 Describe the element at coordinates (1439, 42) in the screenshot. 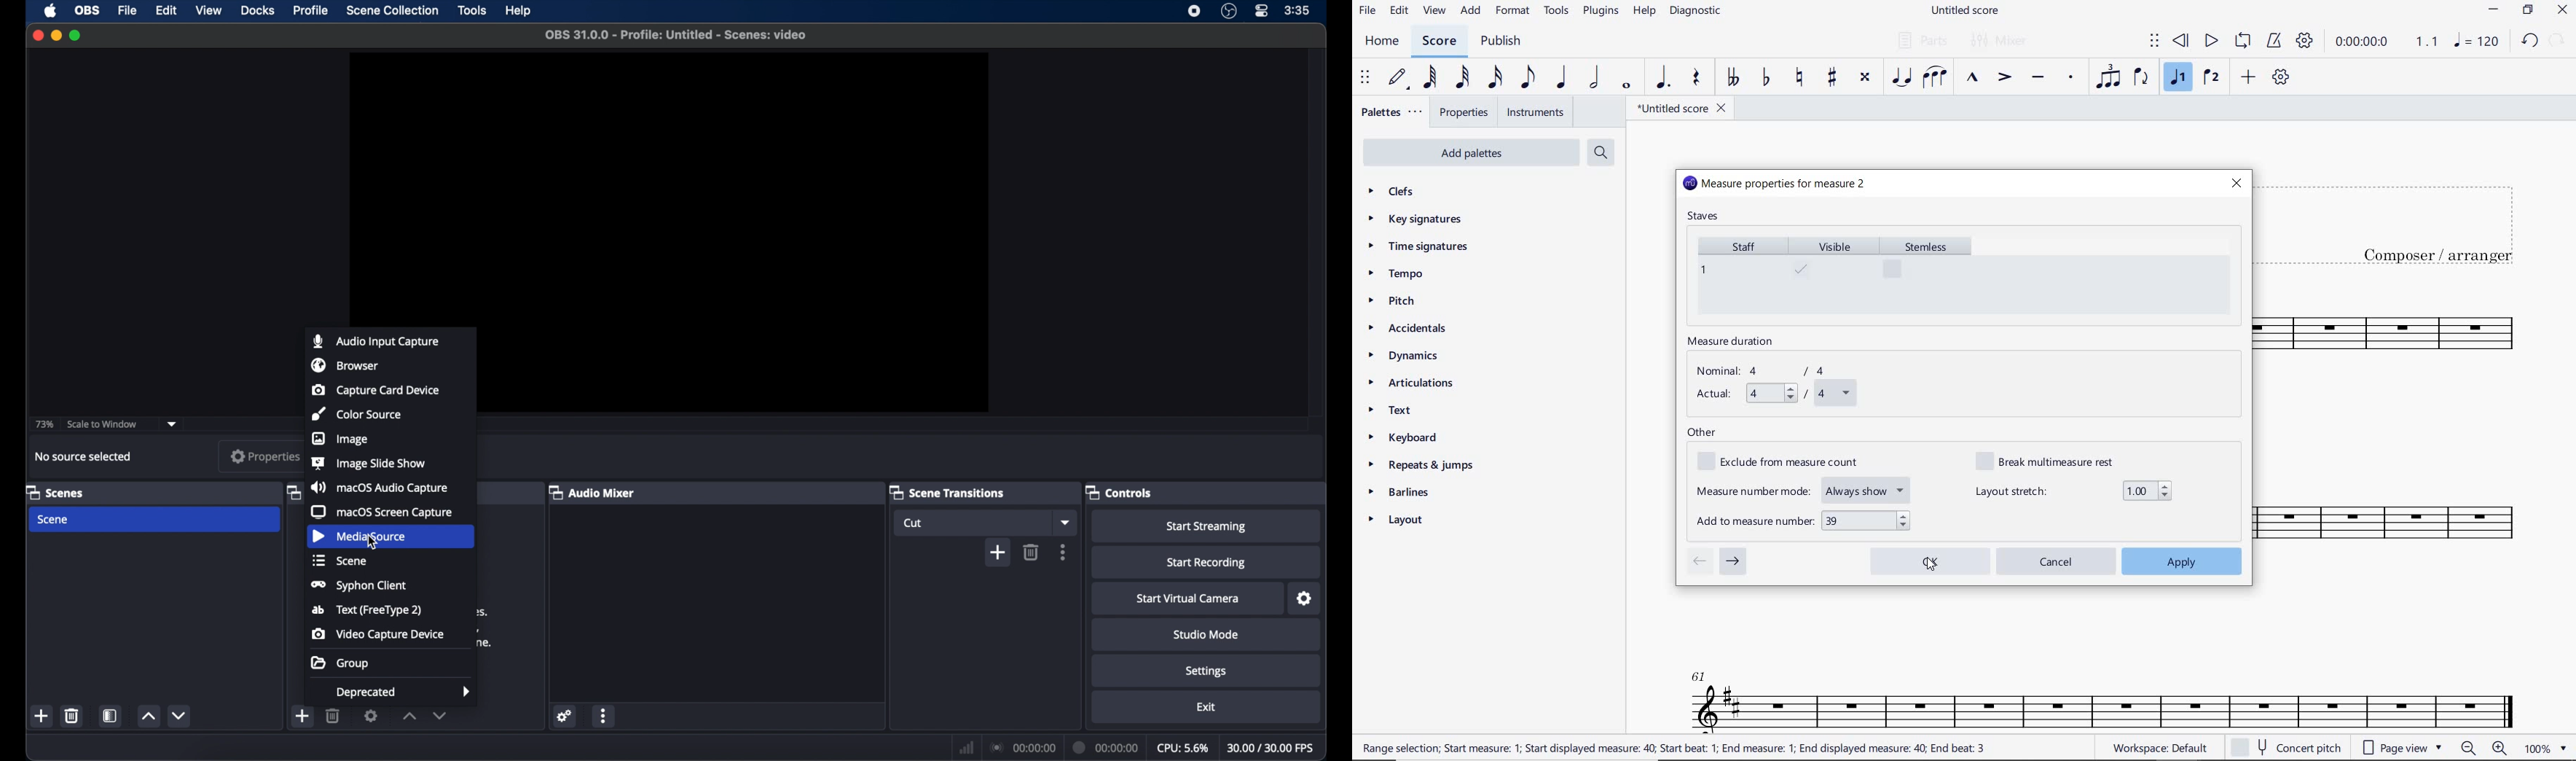

I see `SCORE` at that location.